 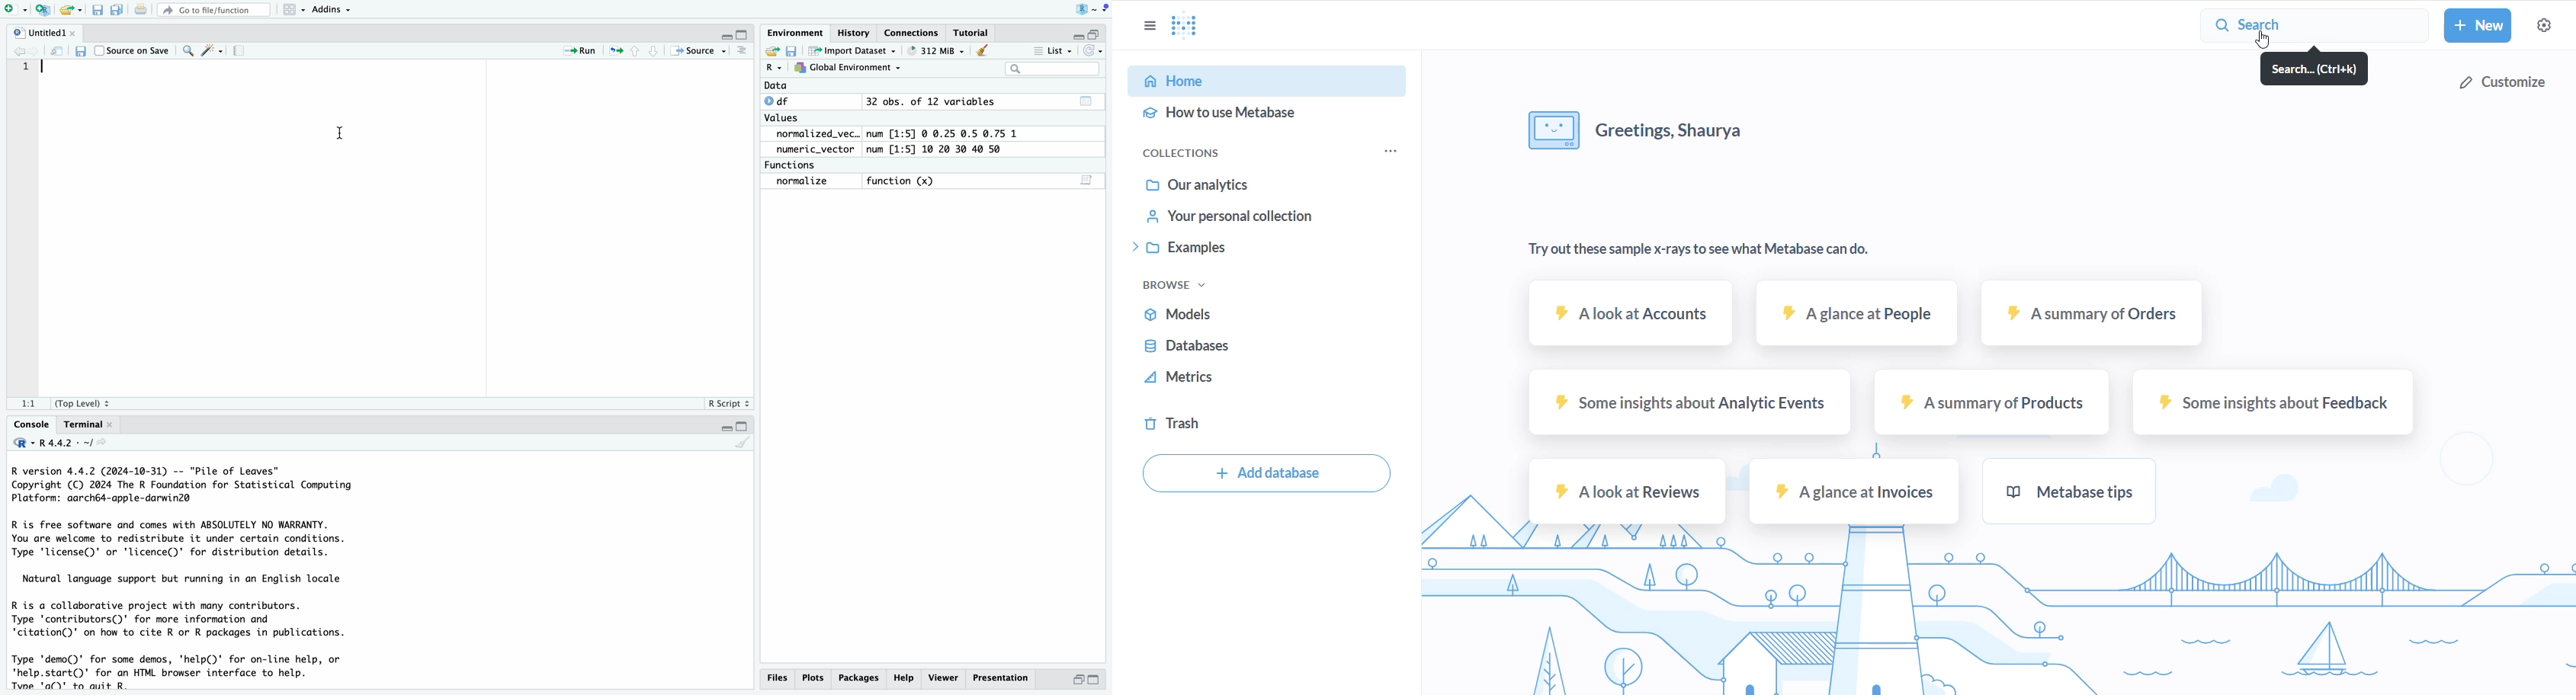 What do you see at coordinates (799, 165) in the screenshot?
I see `Functions` at bounding box center [799, 165].